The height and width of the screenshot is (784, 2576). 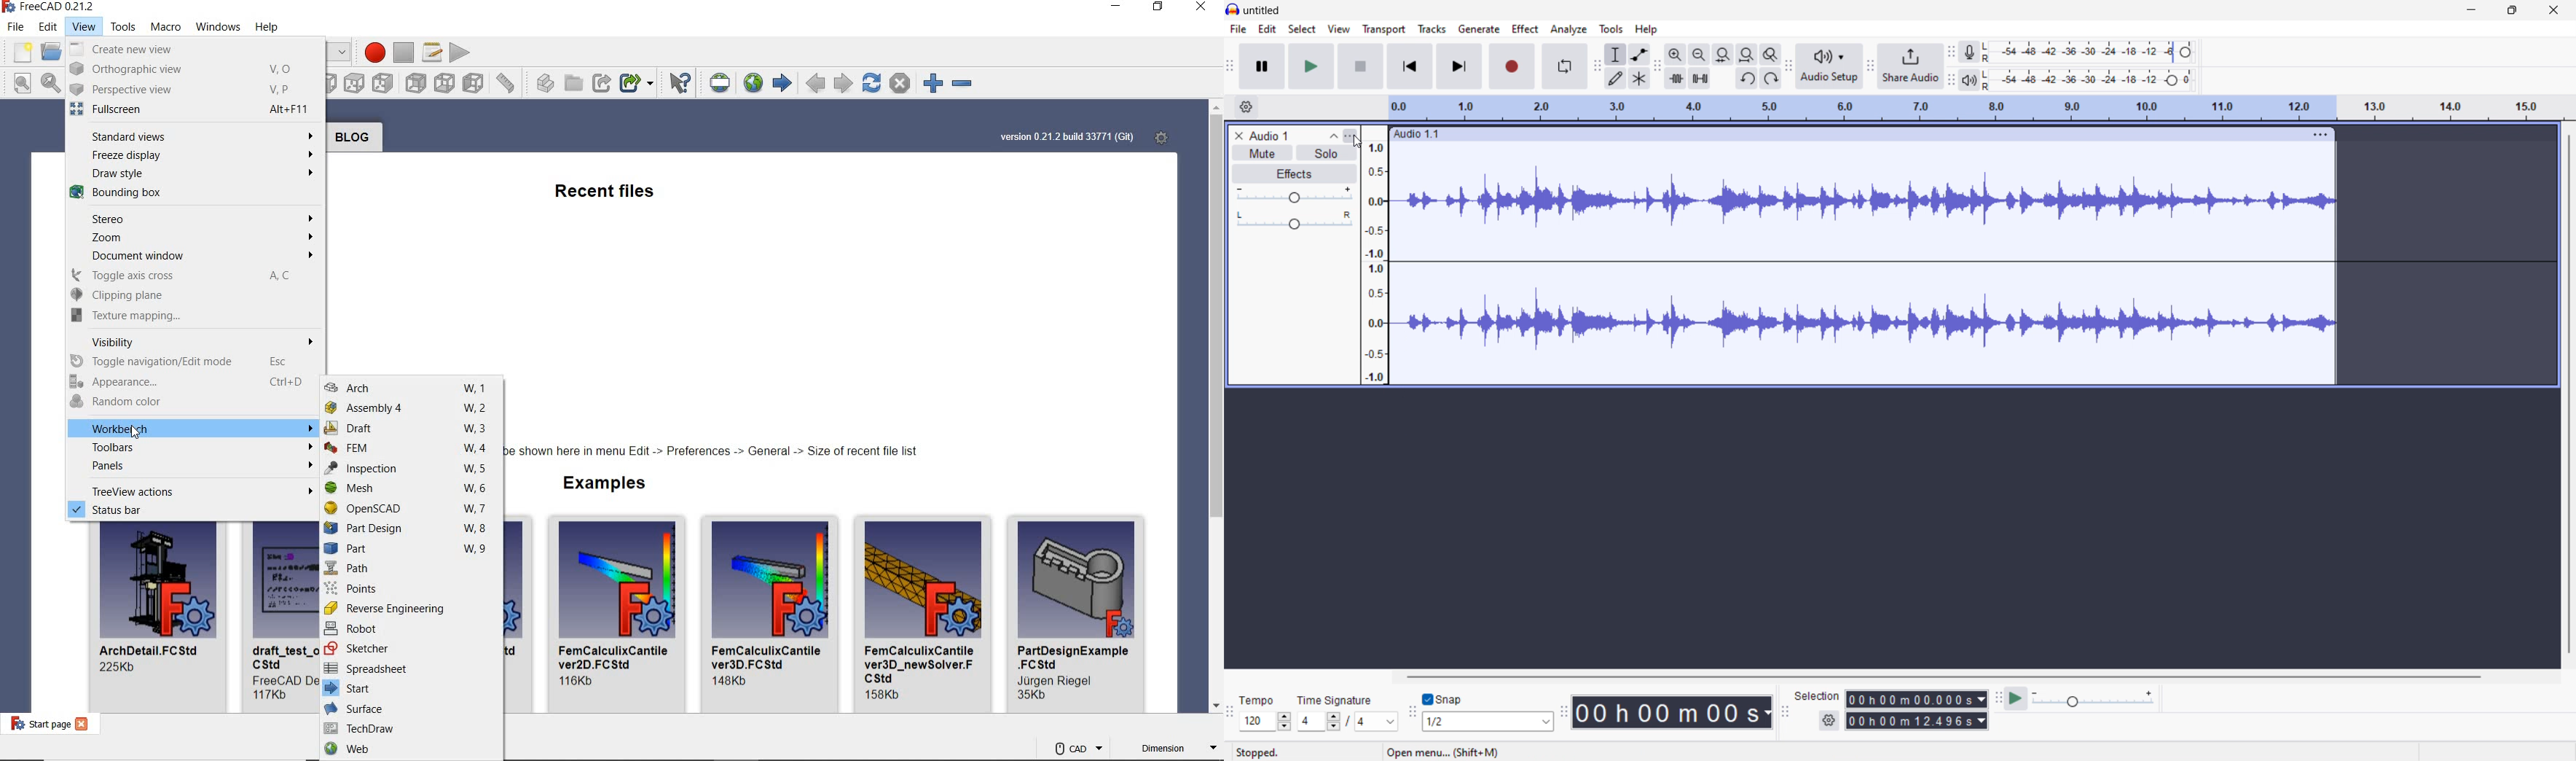 What do you see at coordinates (38, 725) in the screenshot?
I see `start page` at bounding box center [38, 725].